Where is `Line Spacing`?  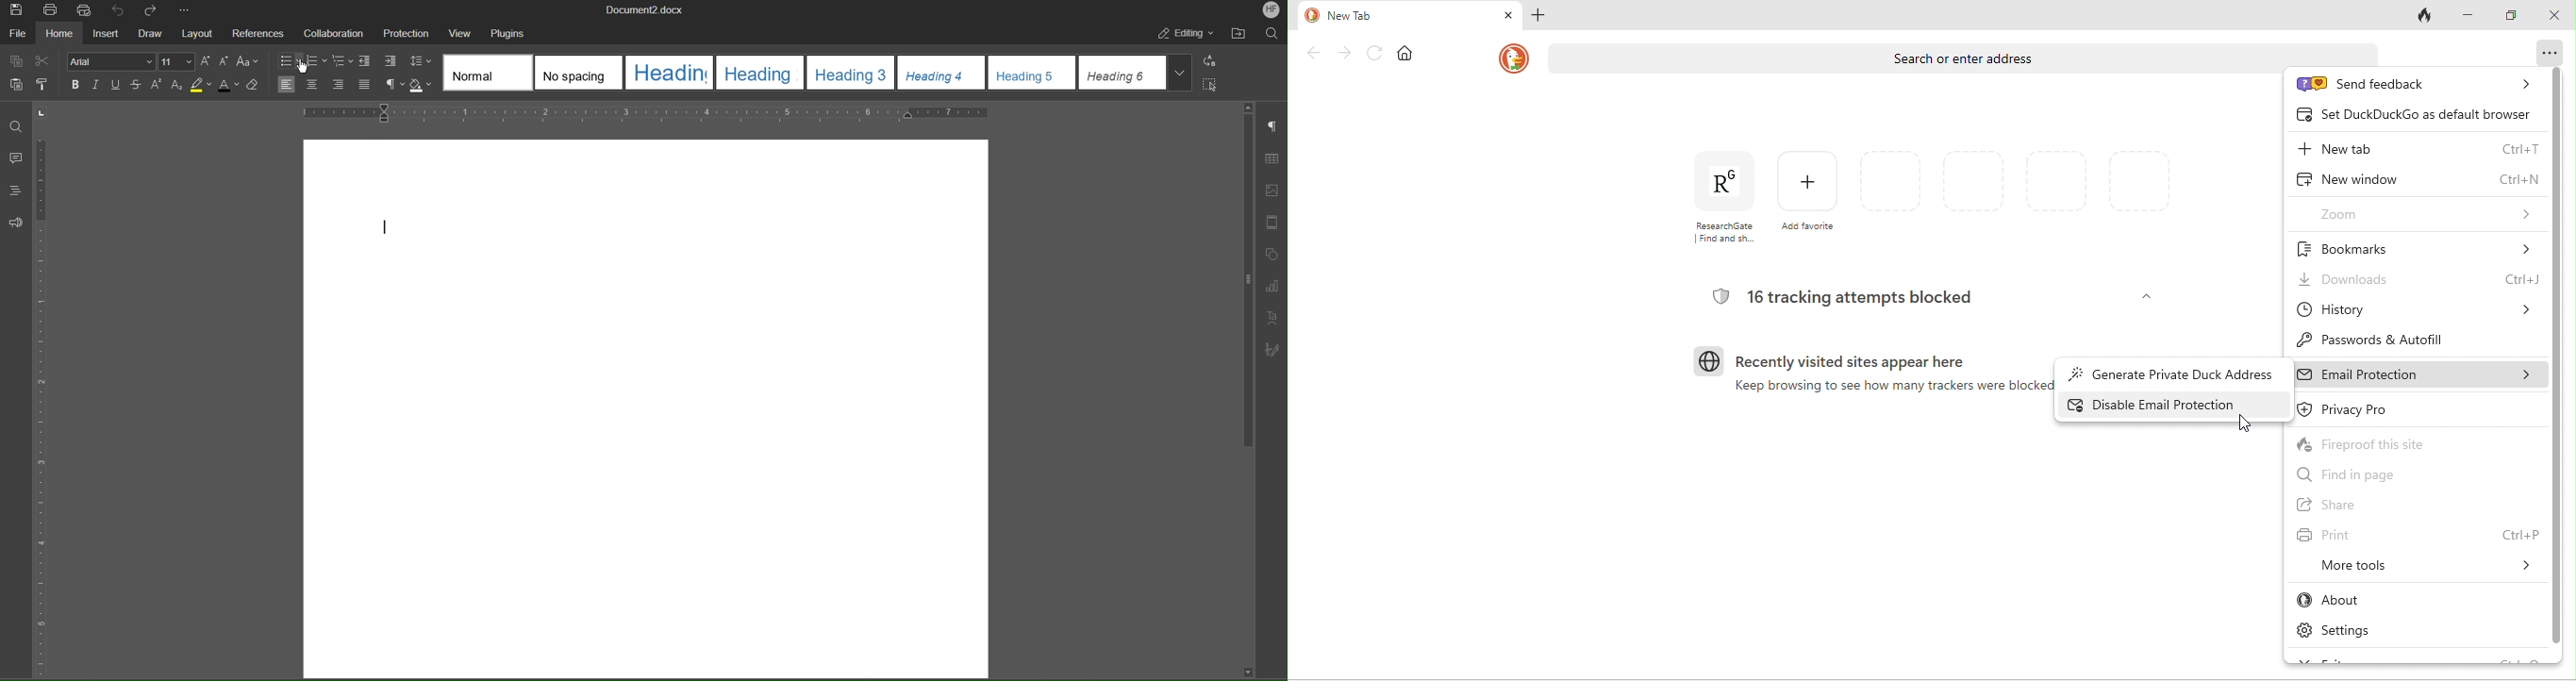 Line Spacing is located at coordinates (422, 58).